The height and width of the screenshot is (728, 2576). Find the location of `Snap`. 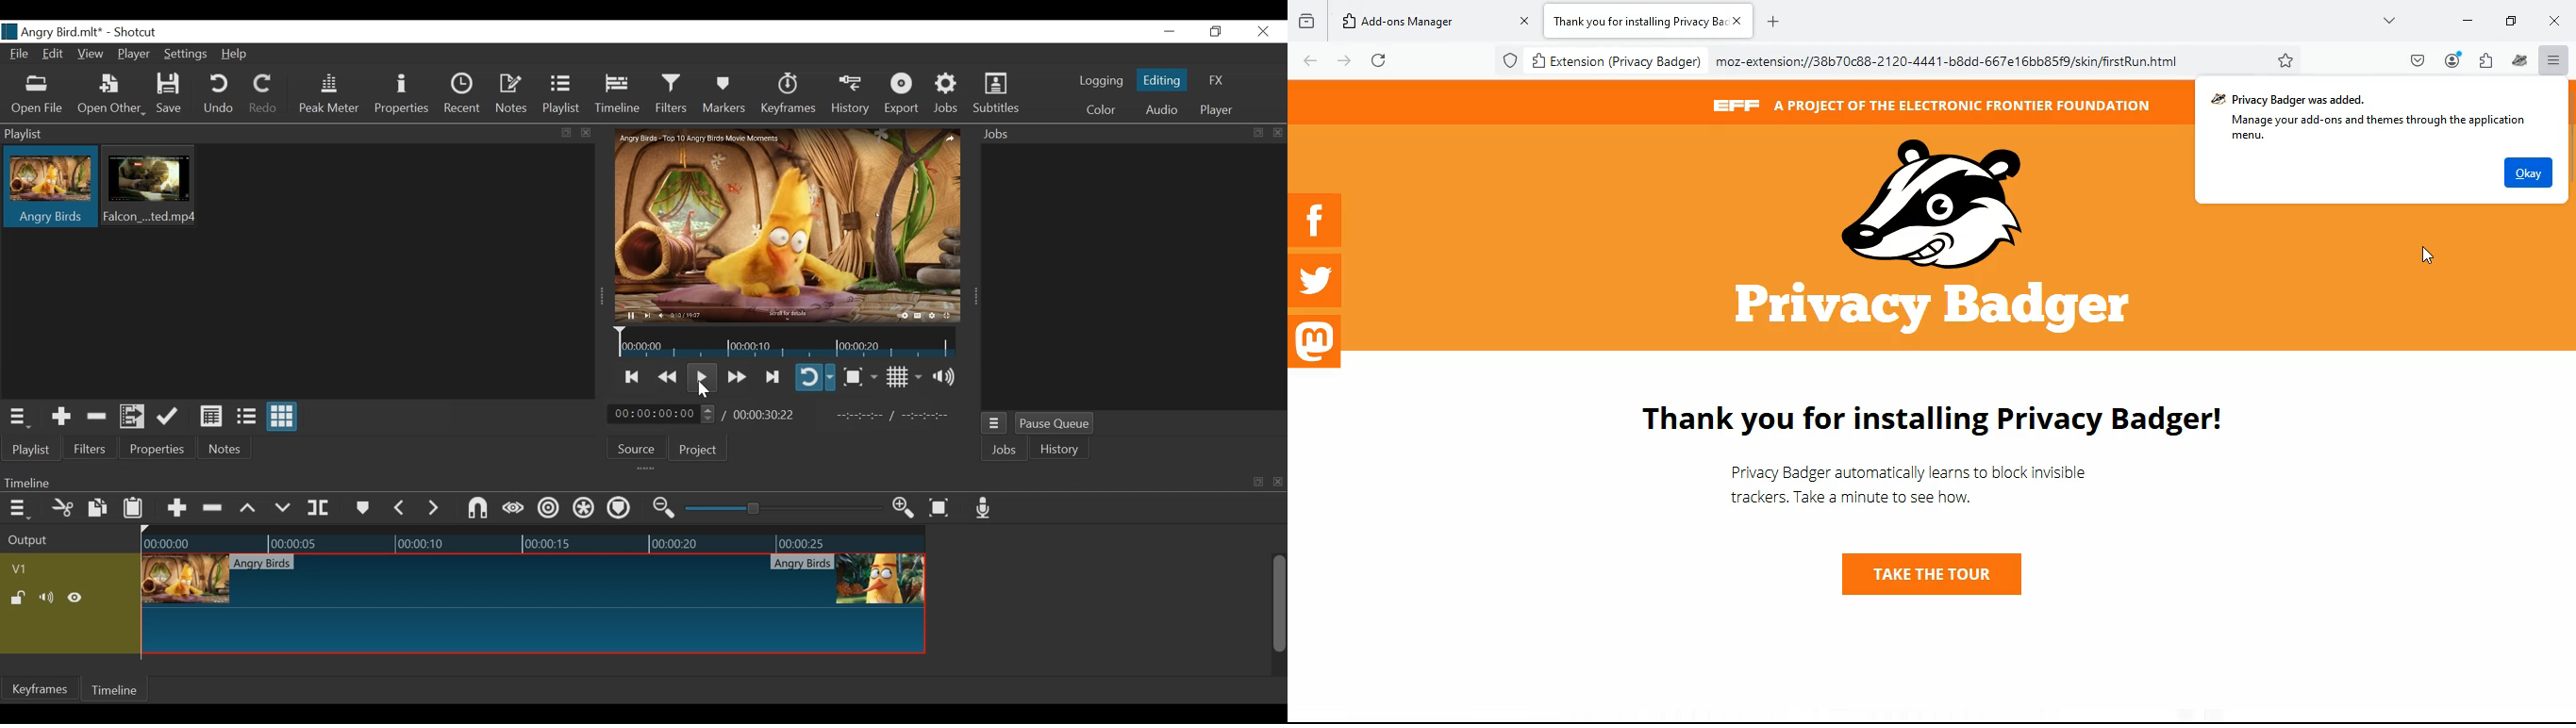

Snap is located at coordinates (476, 509).